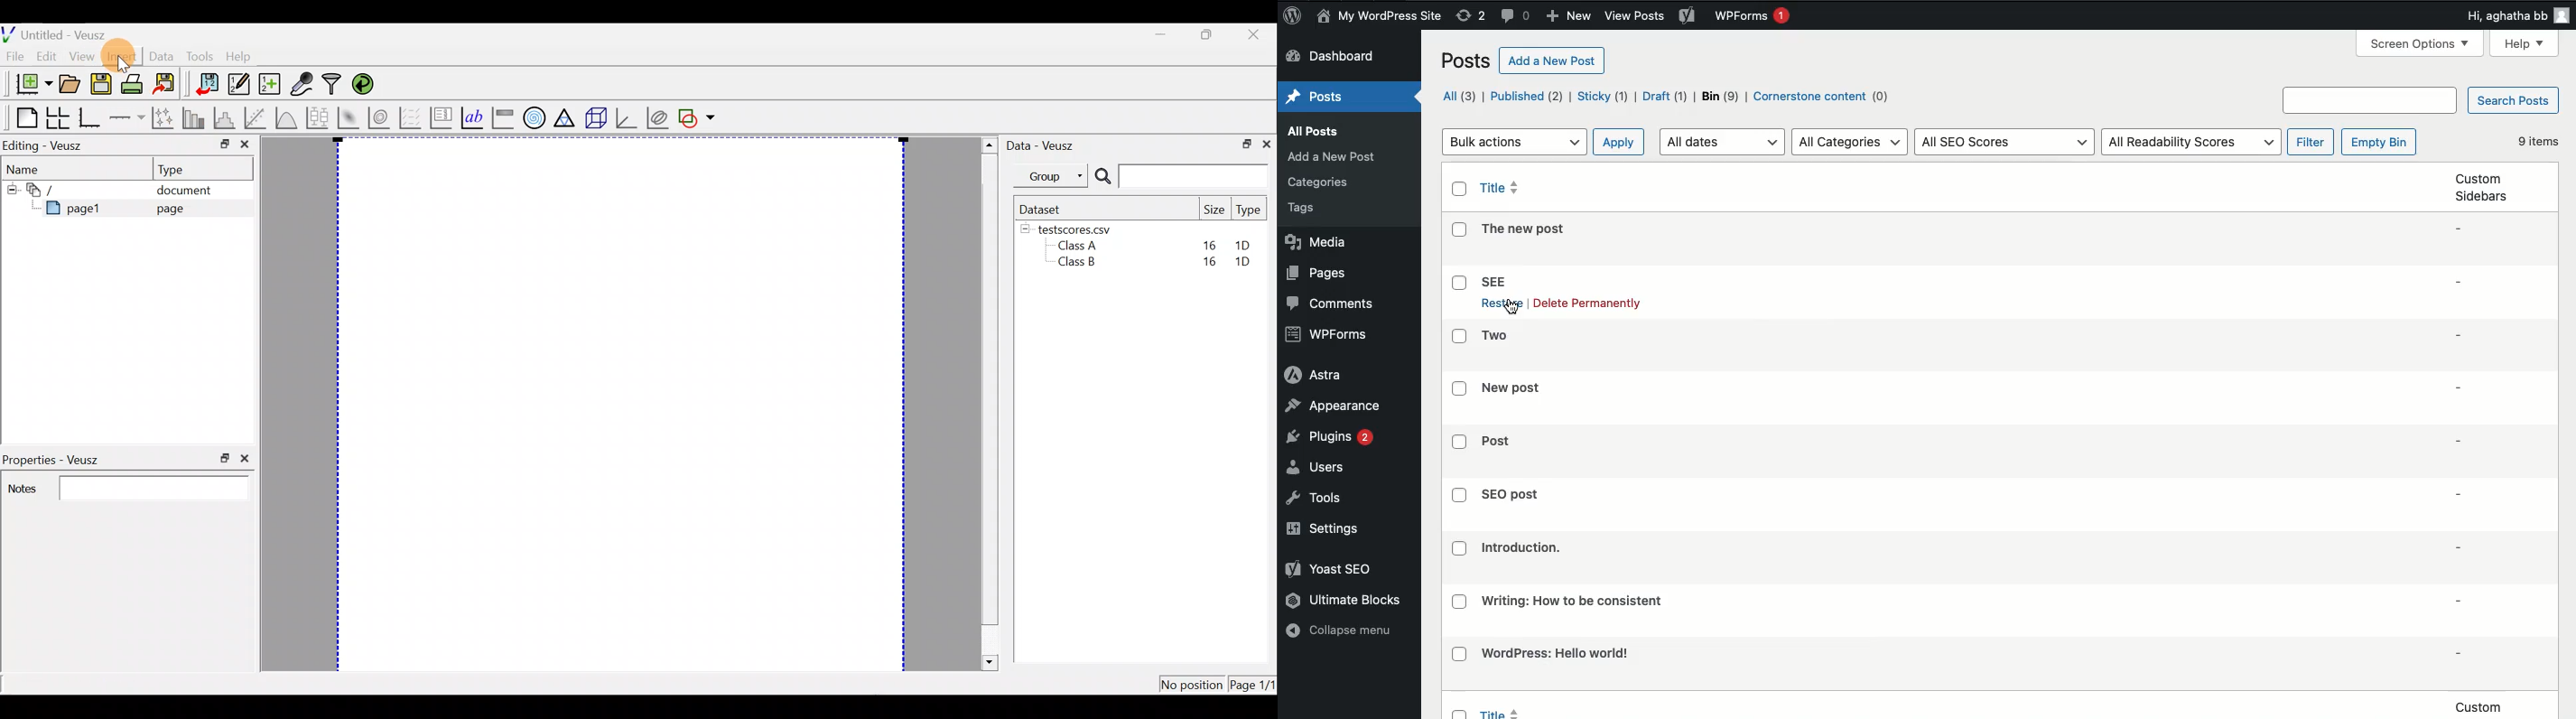  What do you see at coordinates (1513, 388) in the screenshot?
I see `Title` at bounding box center [1513, 388].